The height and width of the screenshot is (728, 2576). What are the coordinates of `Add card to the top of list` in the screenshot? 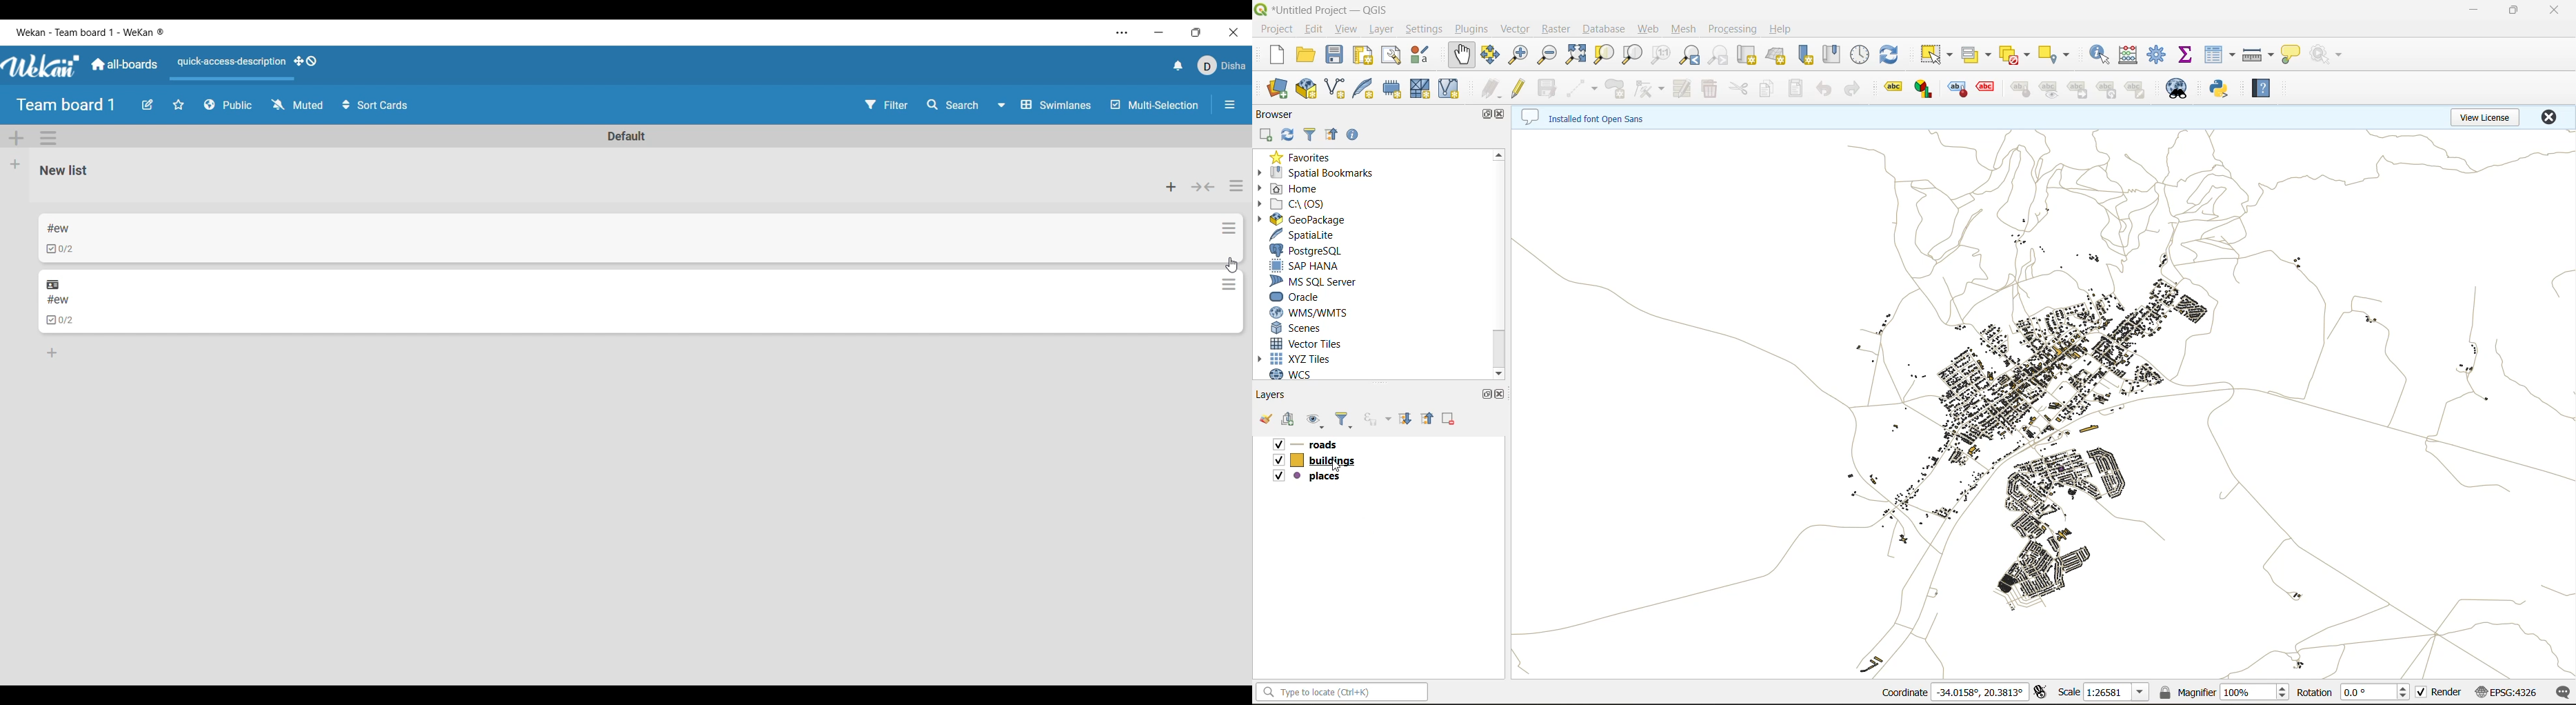 It's located at (1172, 187).